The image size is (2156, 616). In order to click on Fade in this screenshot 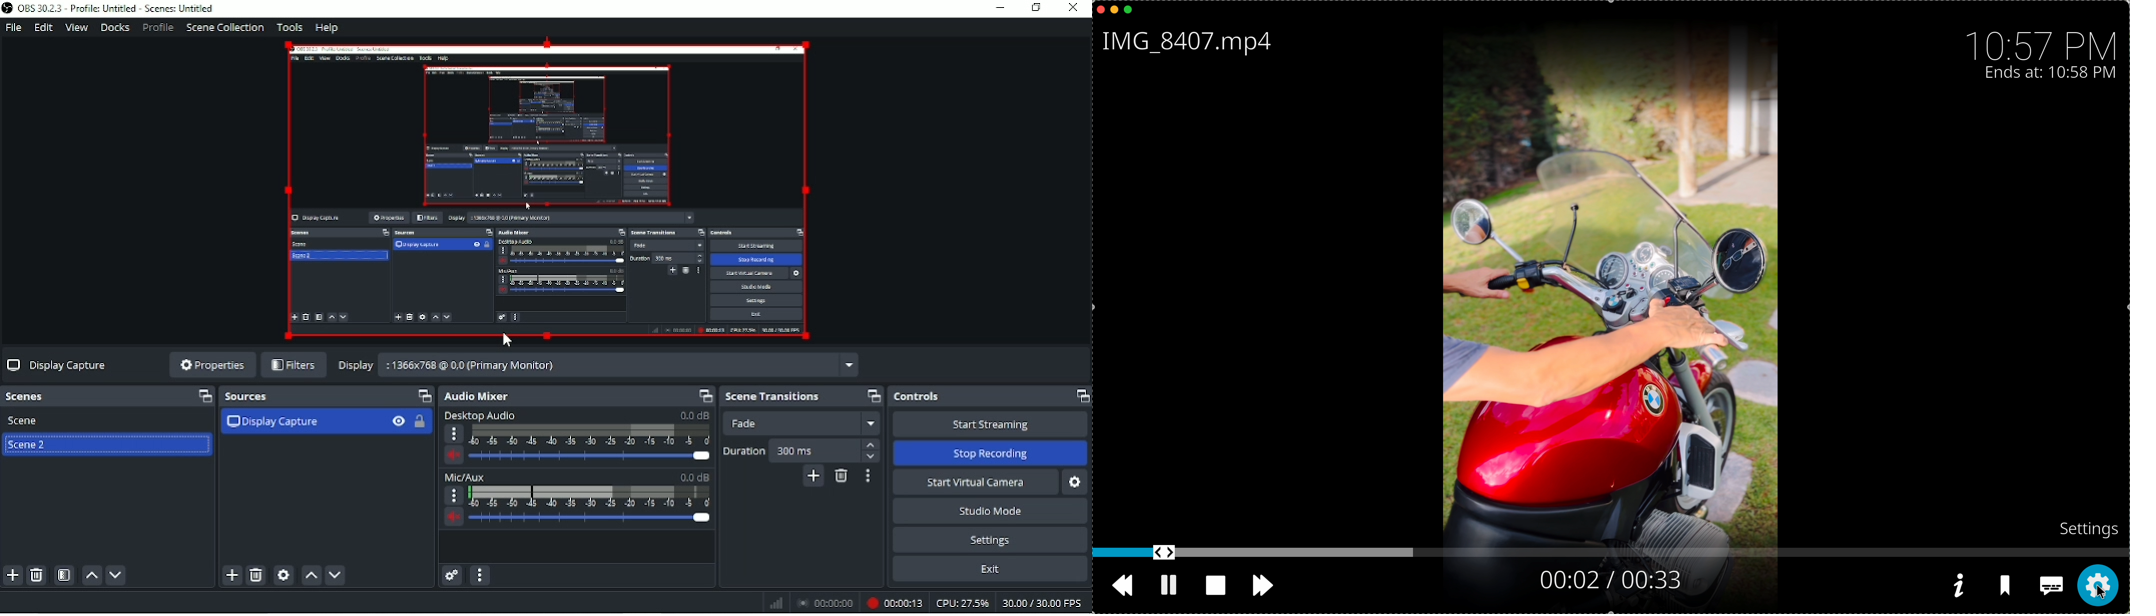, I will do `click(805, 424)`.